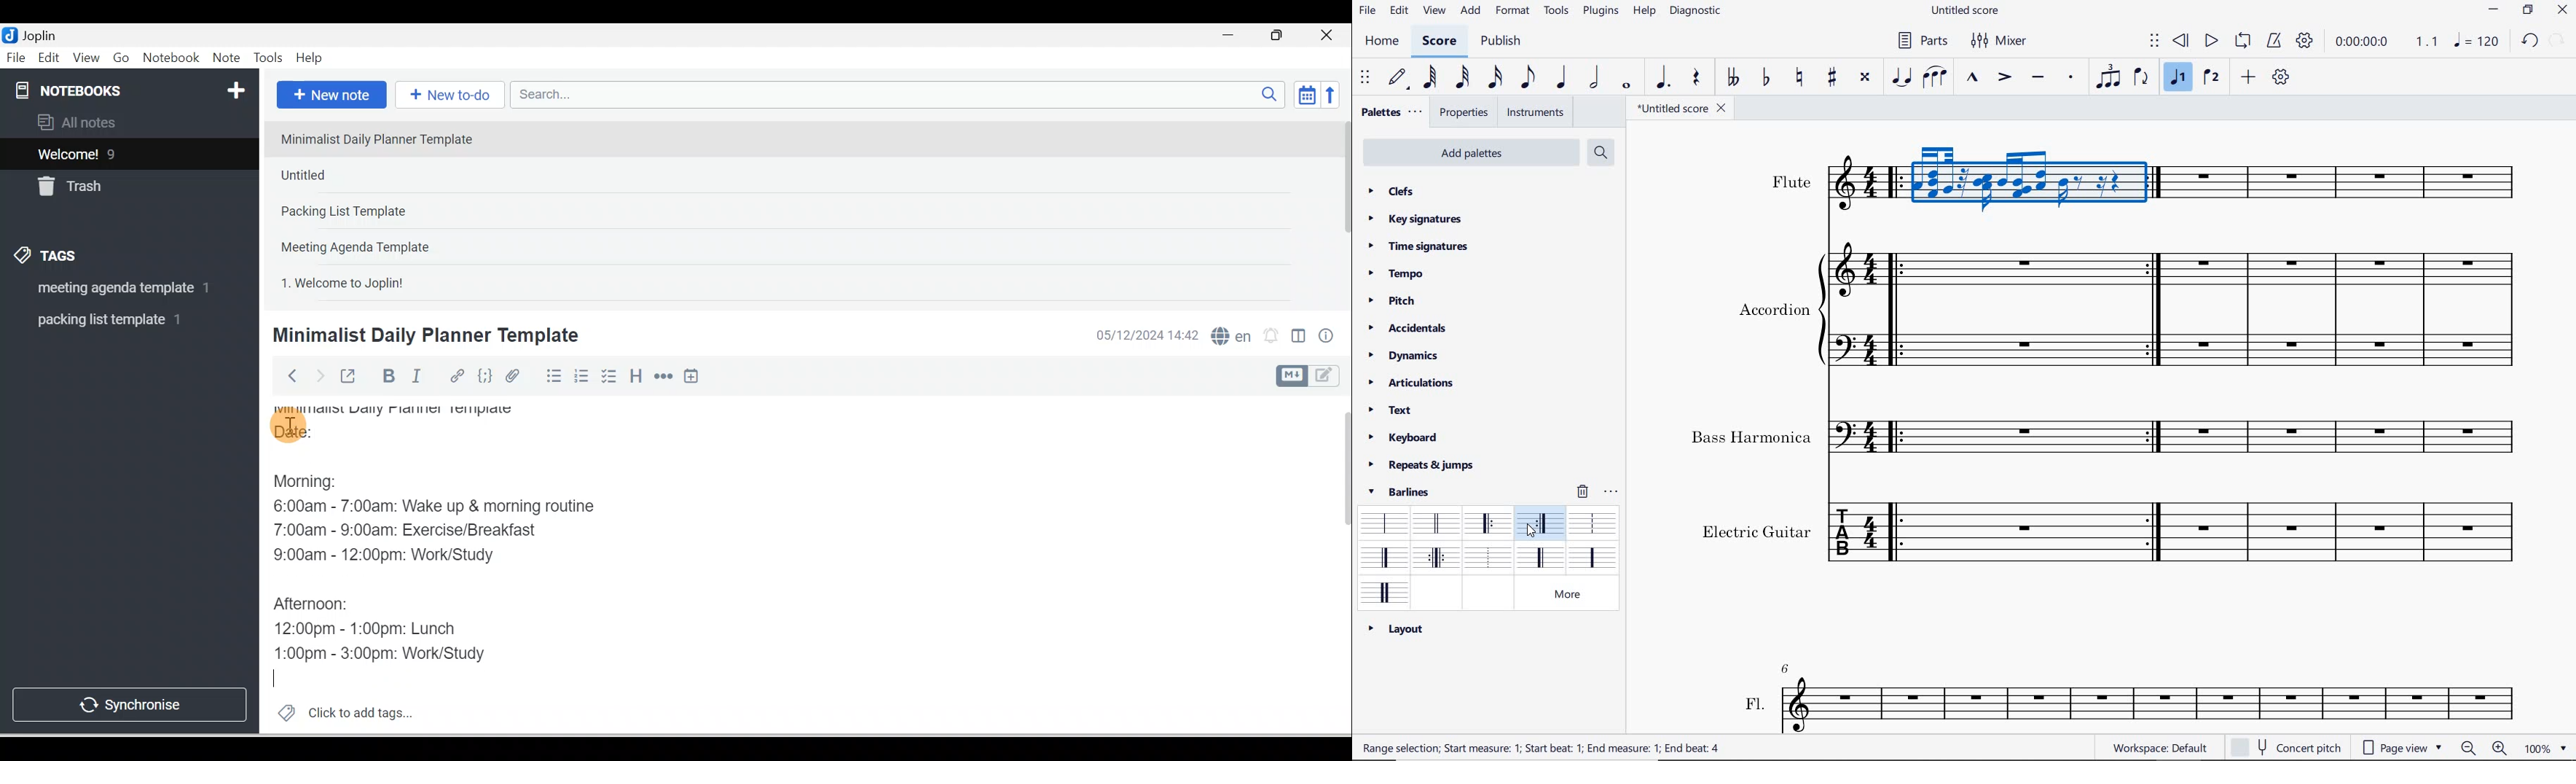 The image size is (2576, 784). Describe the element at coordinates (1496, 78) in the screenshot. I see `16th note` at that location.